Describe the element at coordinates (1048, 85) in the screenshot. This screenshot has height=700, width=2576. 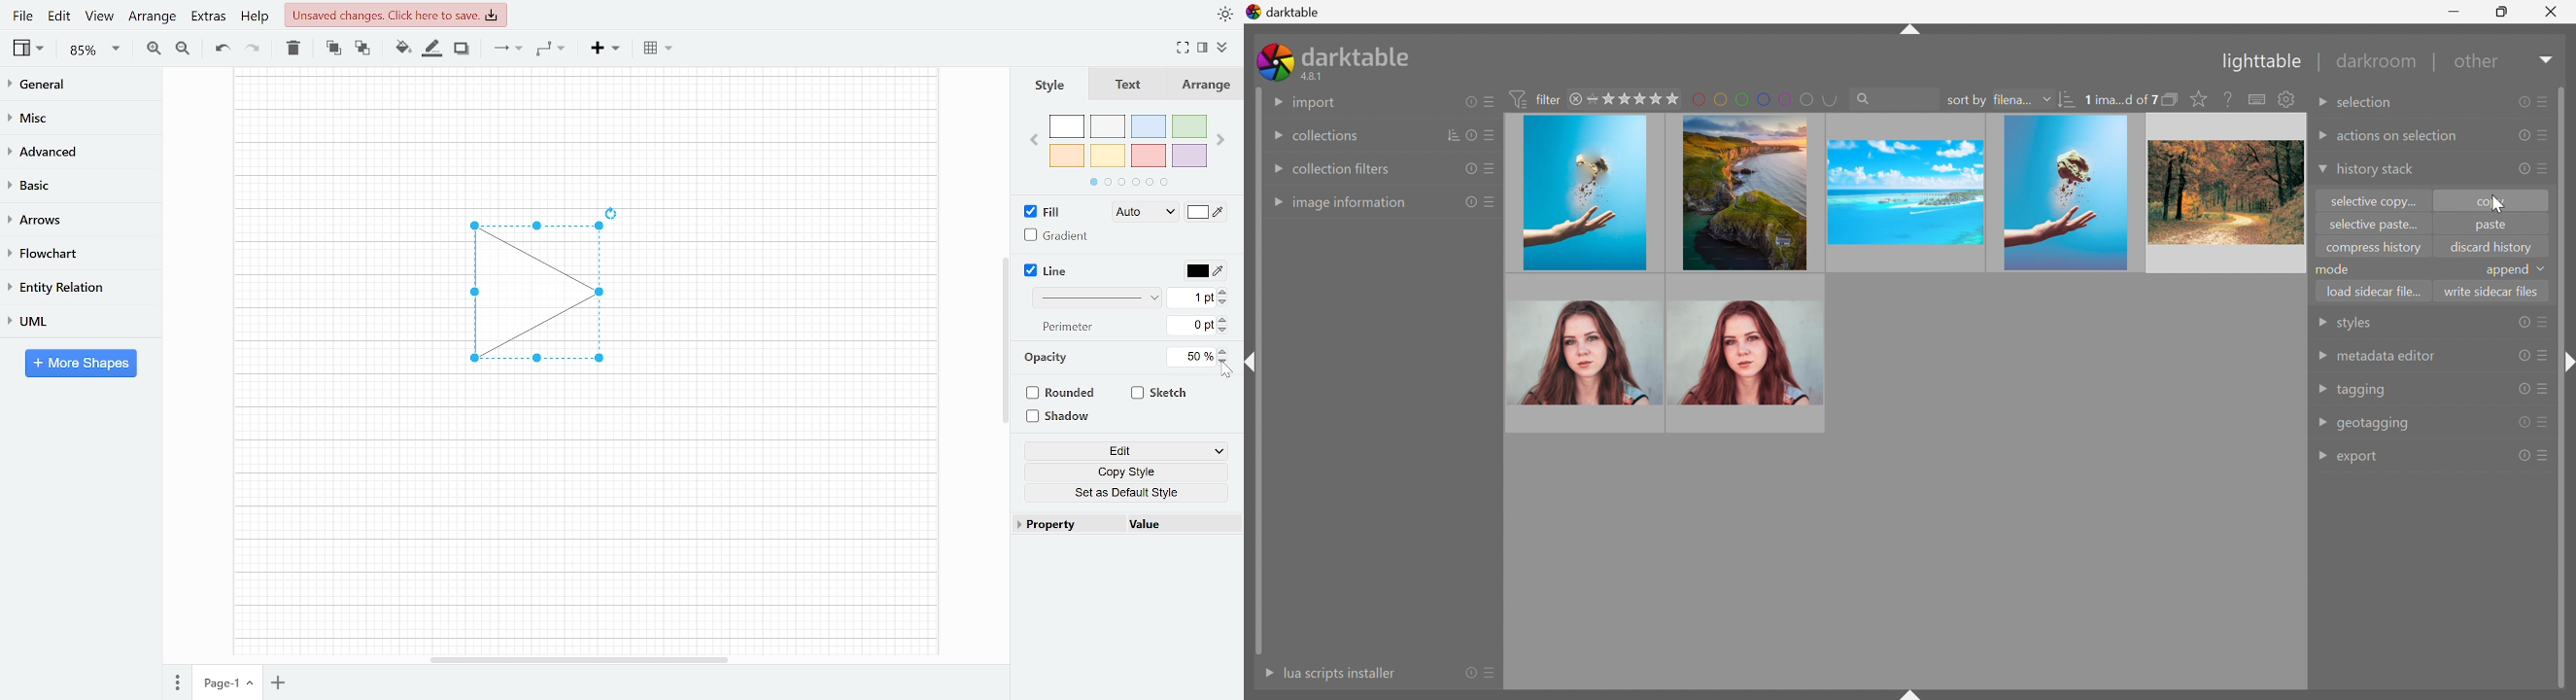
I see `Style` at that location.